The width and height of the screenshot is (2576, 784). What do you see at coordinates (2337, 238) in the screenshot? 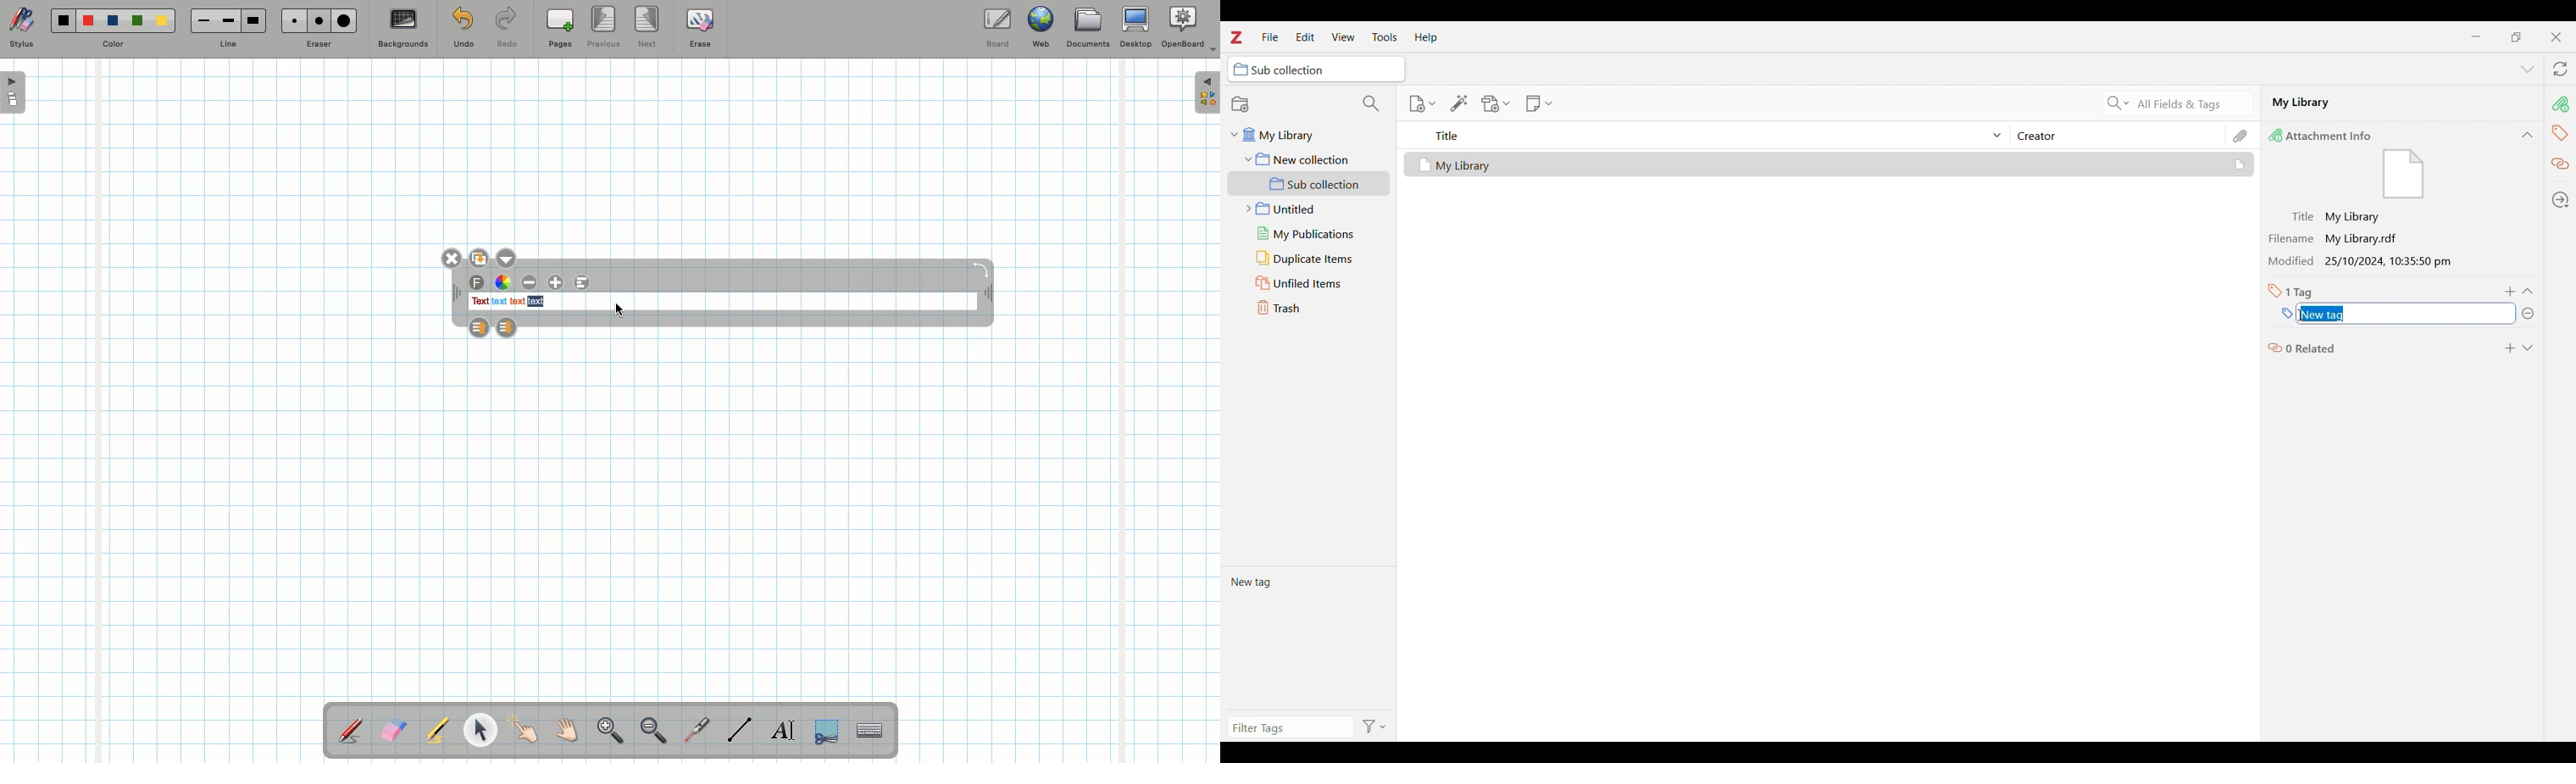
I see `Filename My Library.radt` at bounding box center [2337, 238].